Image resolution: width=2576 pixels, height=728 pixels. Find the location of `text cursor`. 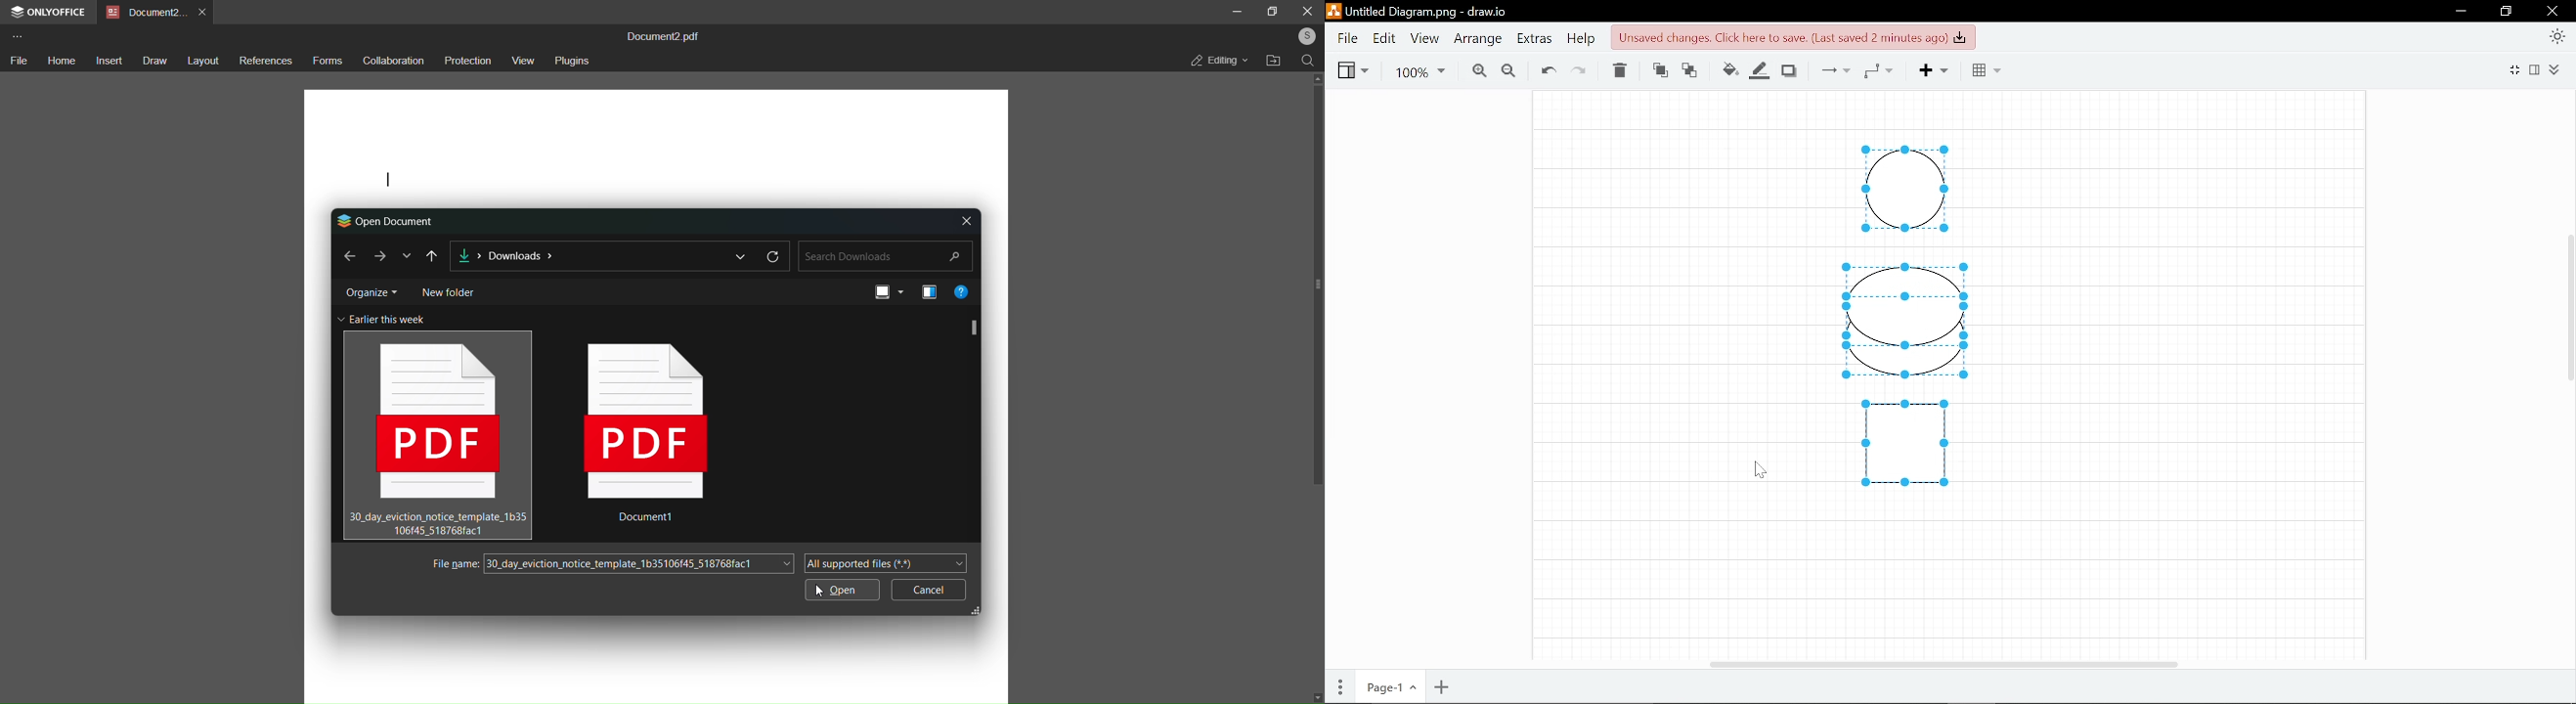

text cursor is located at coordinates (388, 181).